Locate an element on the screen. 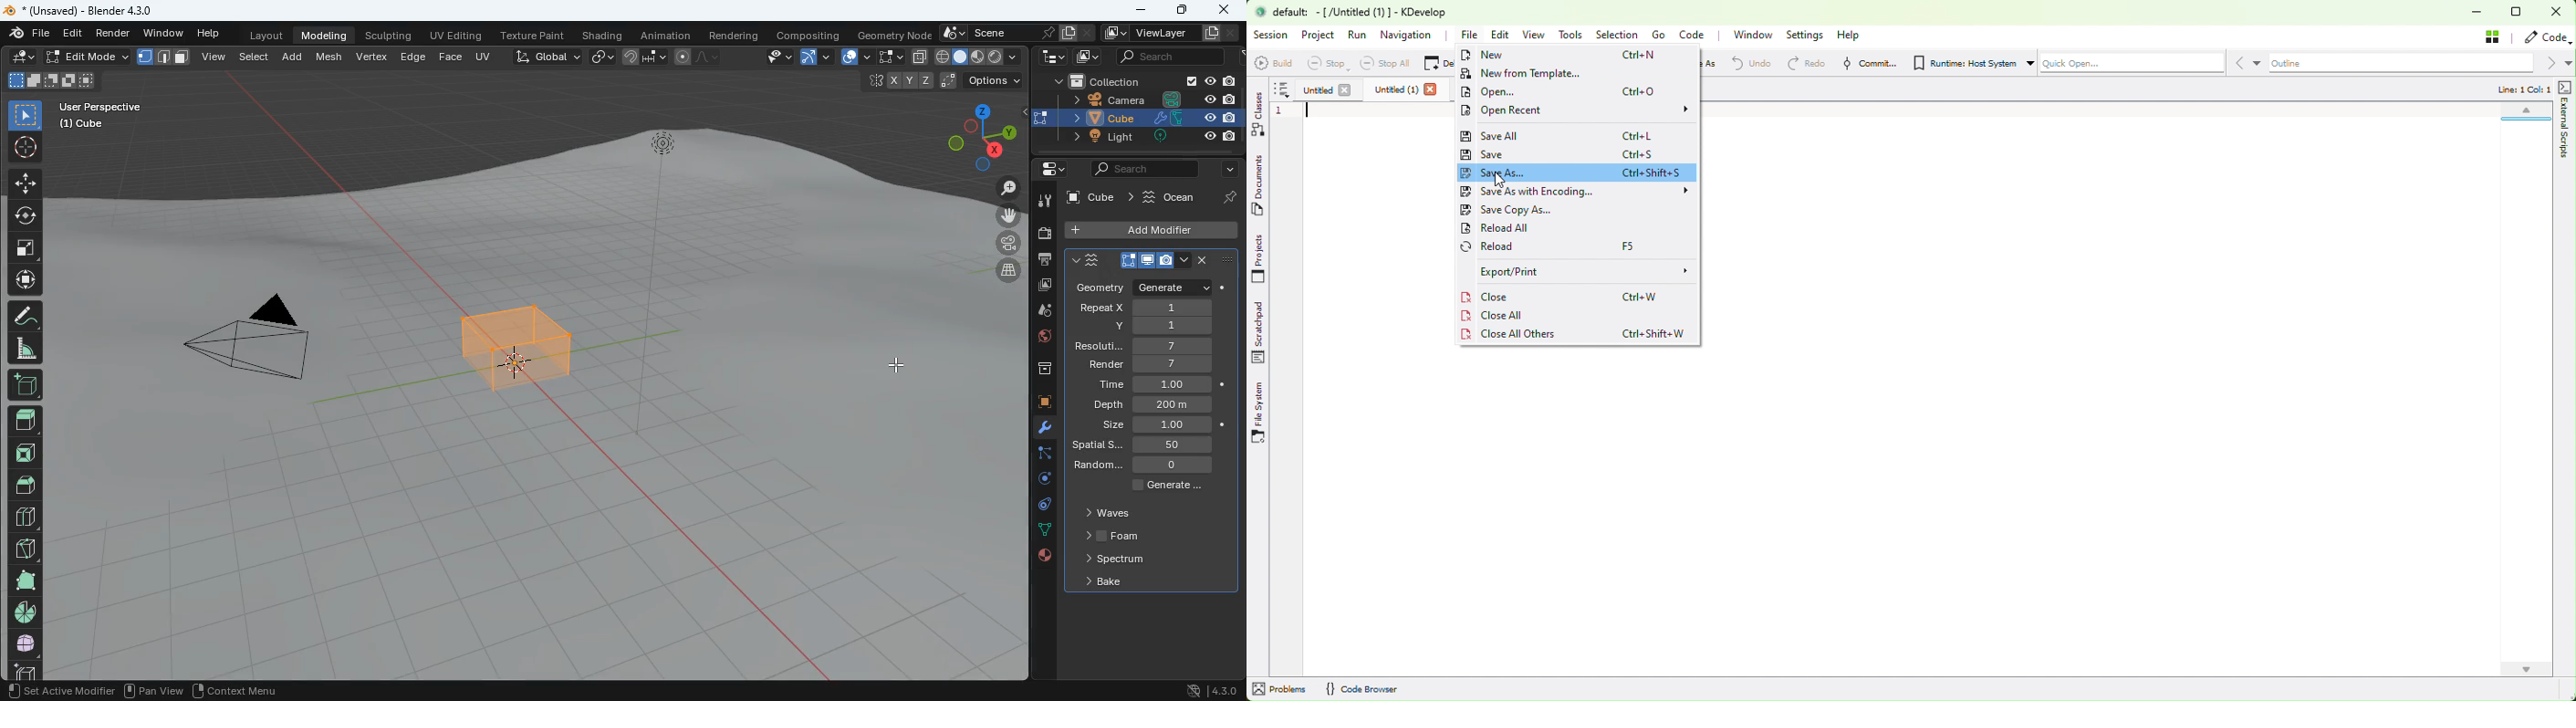 This screenshot has height=728, width=2576. time is located at coordinates (1155, 382).